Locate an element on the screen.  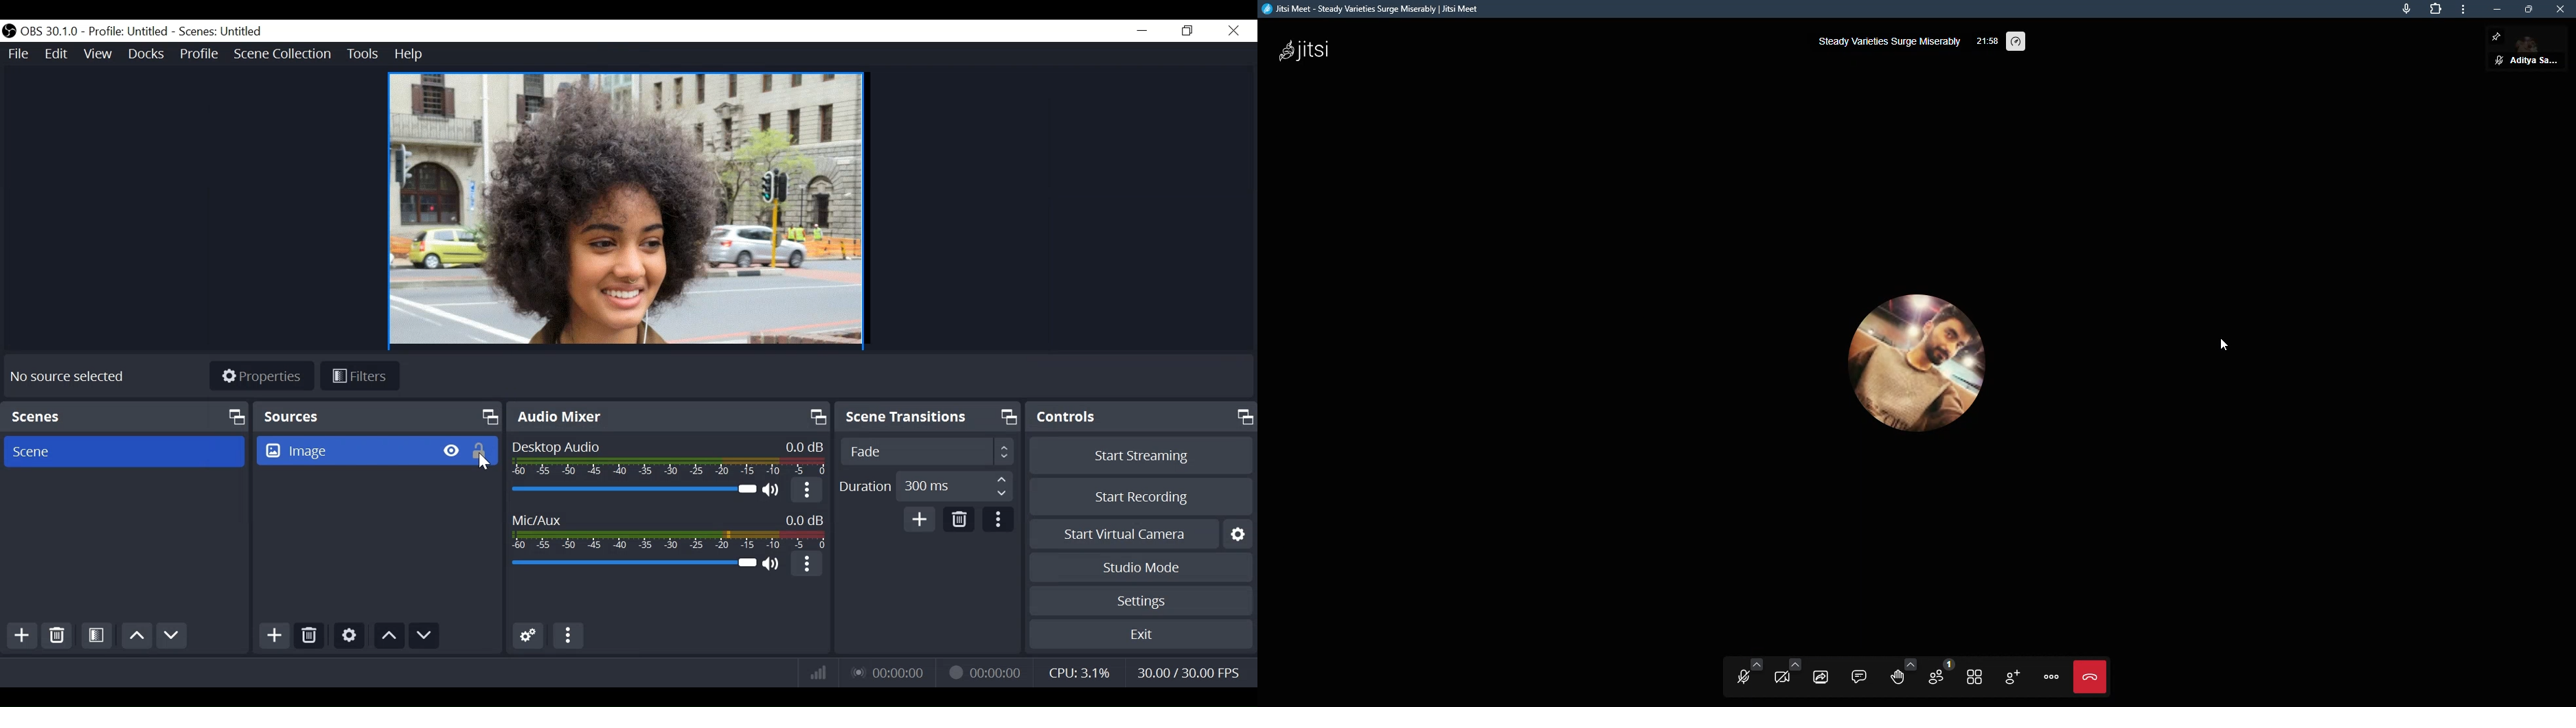
Profile is located at coordinates (199, 53).